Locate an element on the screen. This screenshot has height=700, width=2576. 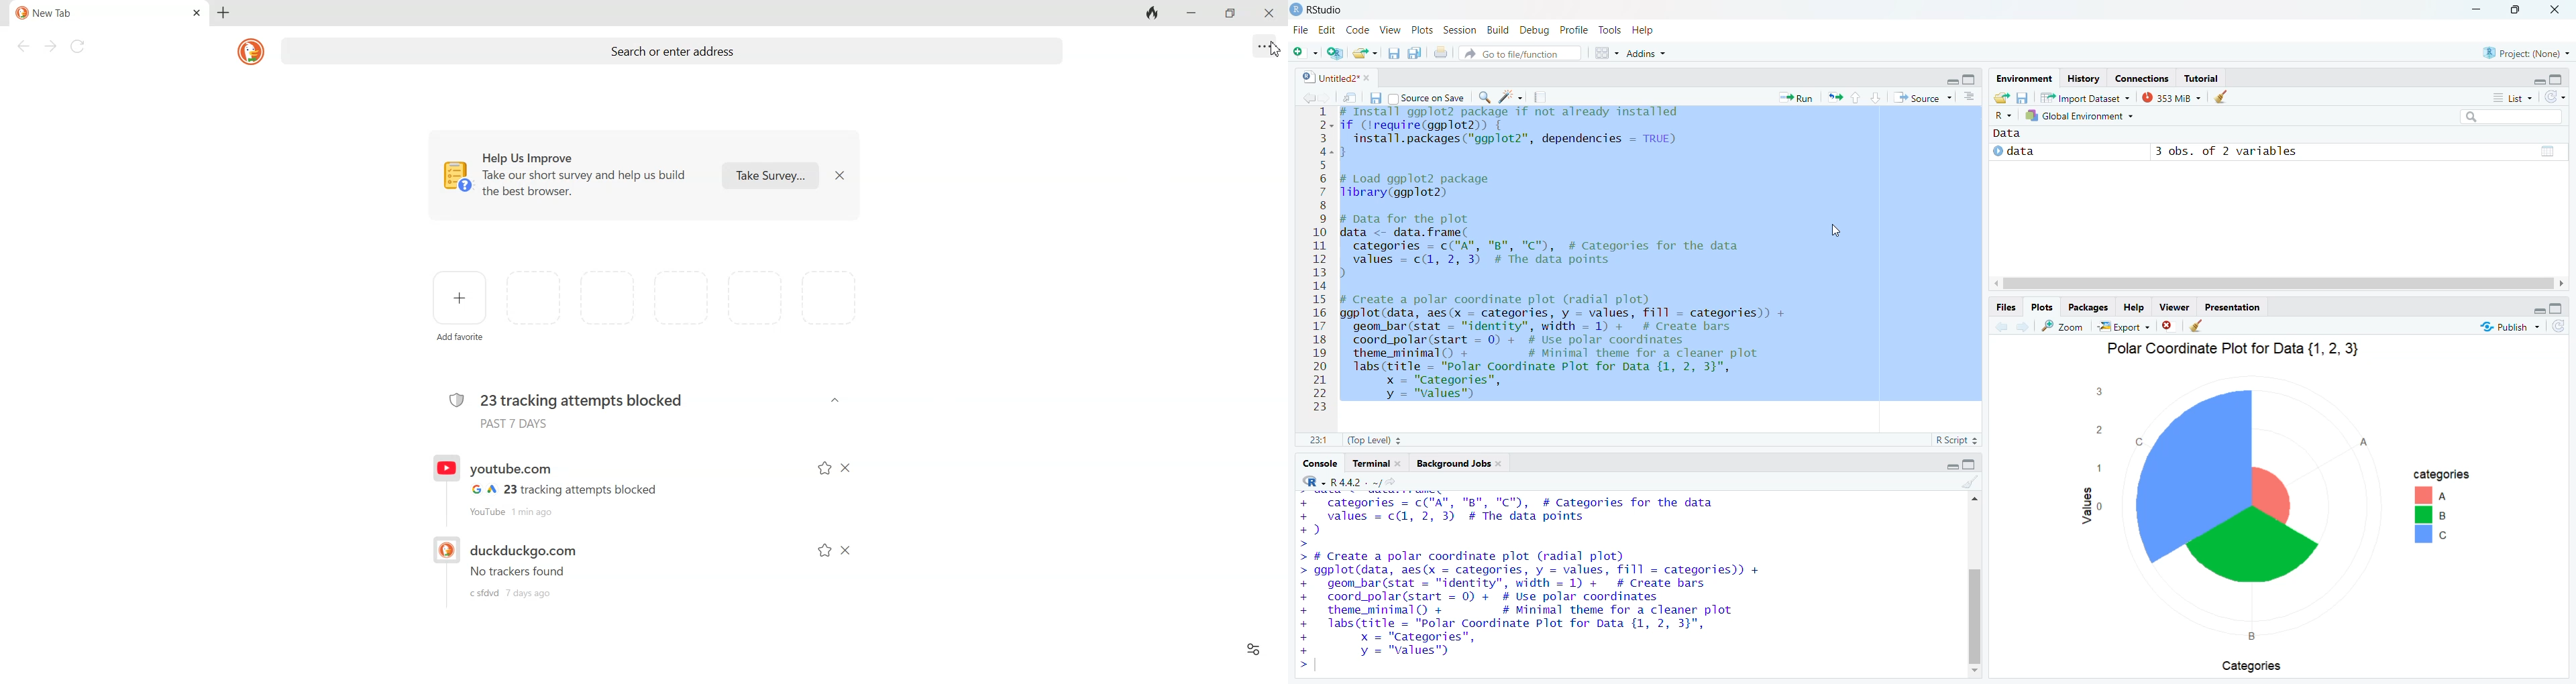
hide console is located at coordinates (2557, 78).